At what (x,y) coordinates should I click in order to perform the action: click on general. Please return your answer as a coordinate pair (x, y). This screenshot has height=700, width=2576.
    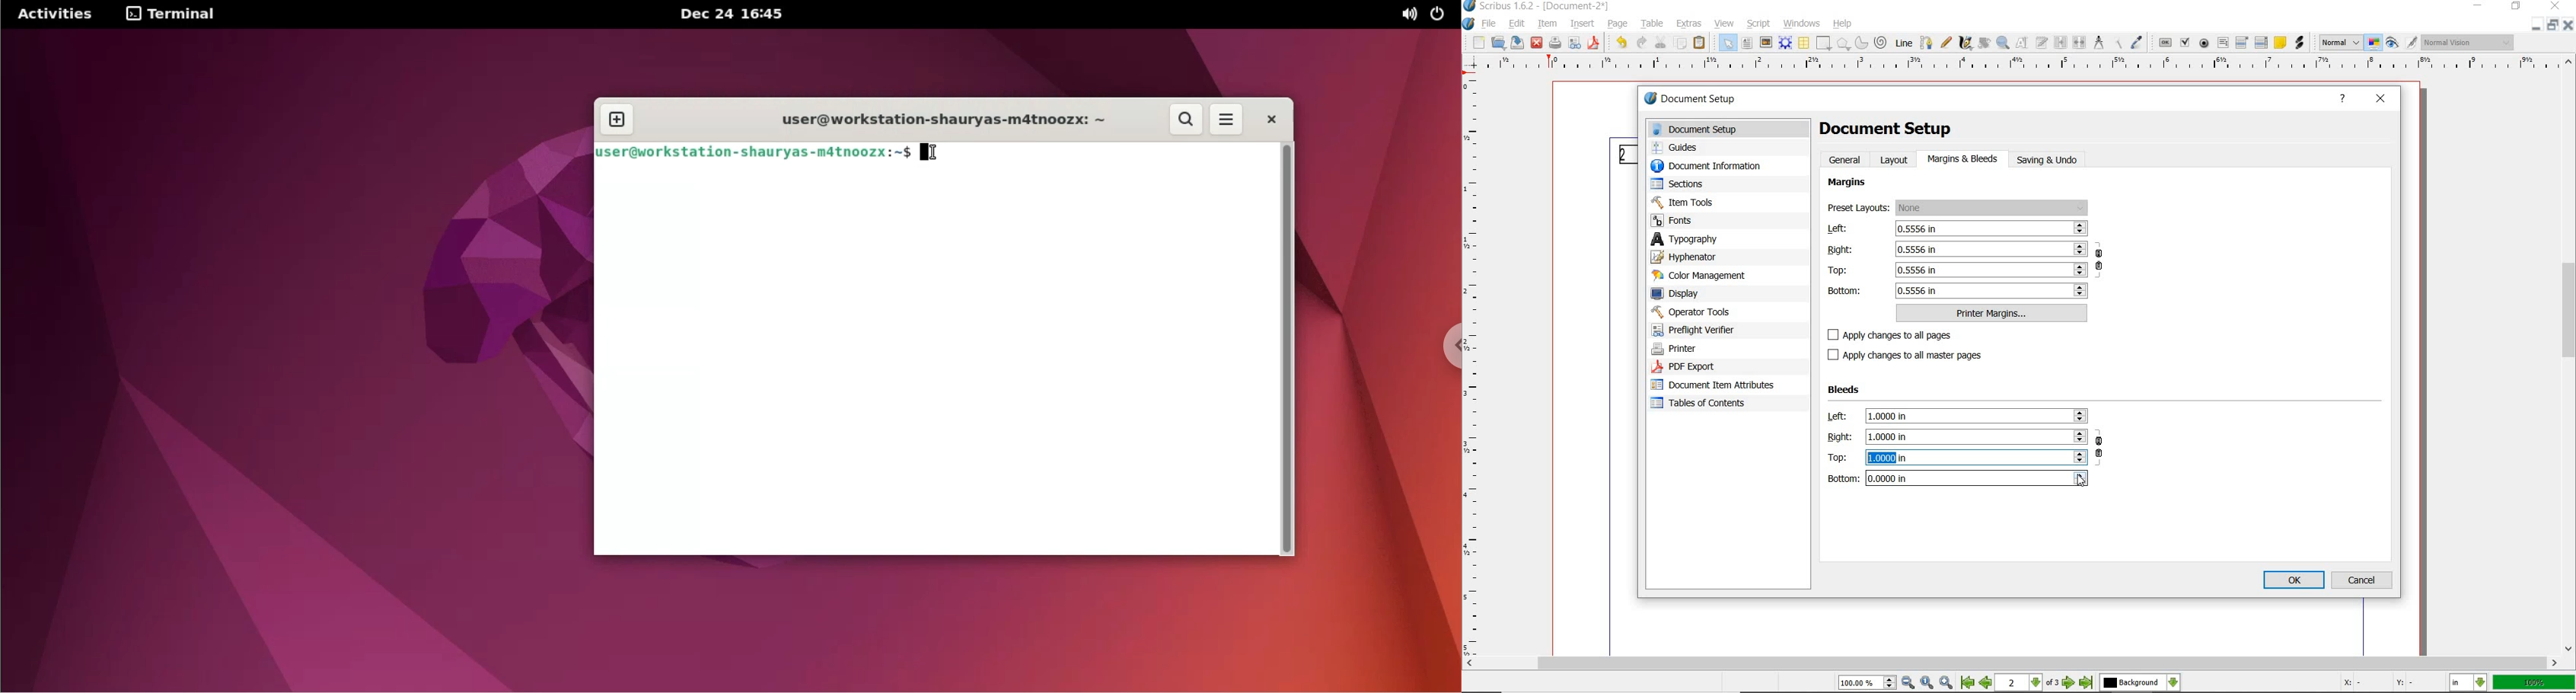
    Looking at the image, I should click on (1846, 159).